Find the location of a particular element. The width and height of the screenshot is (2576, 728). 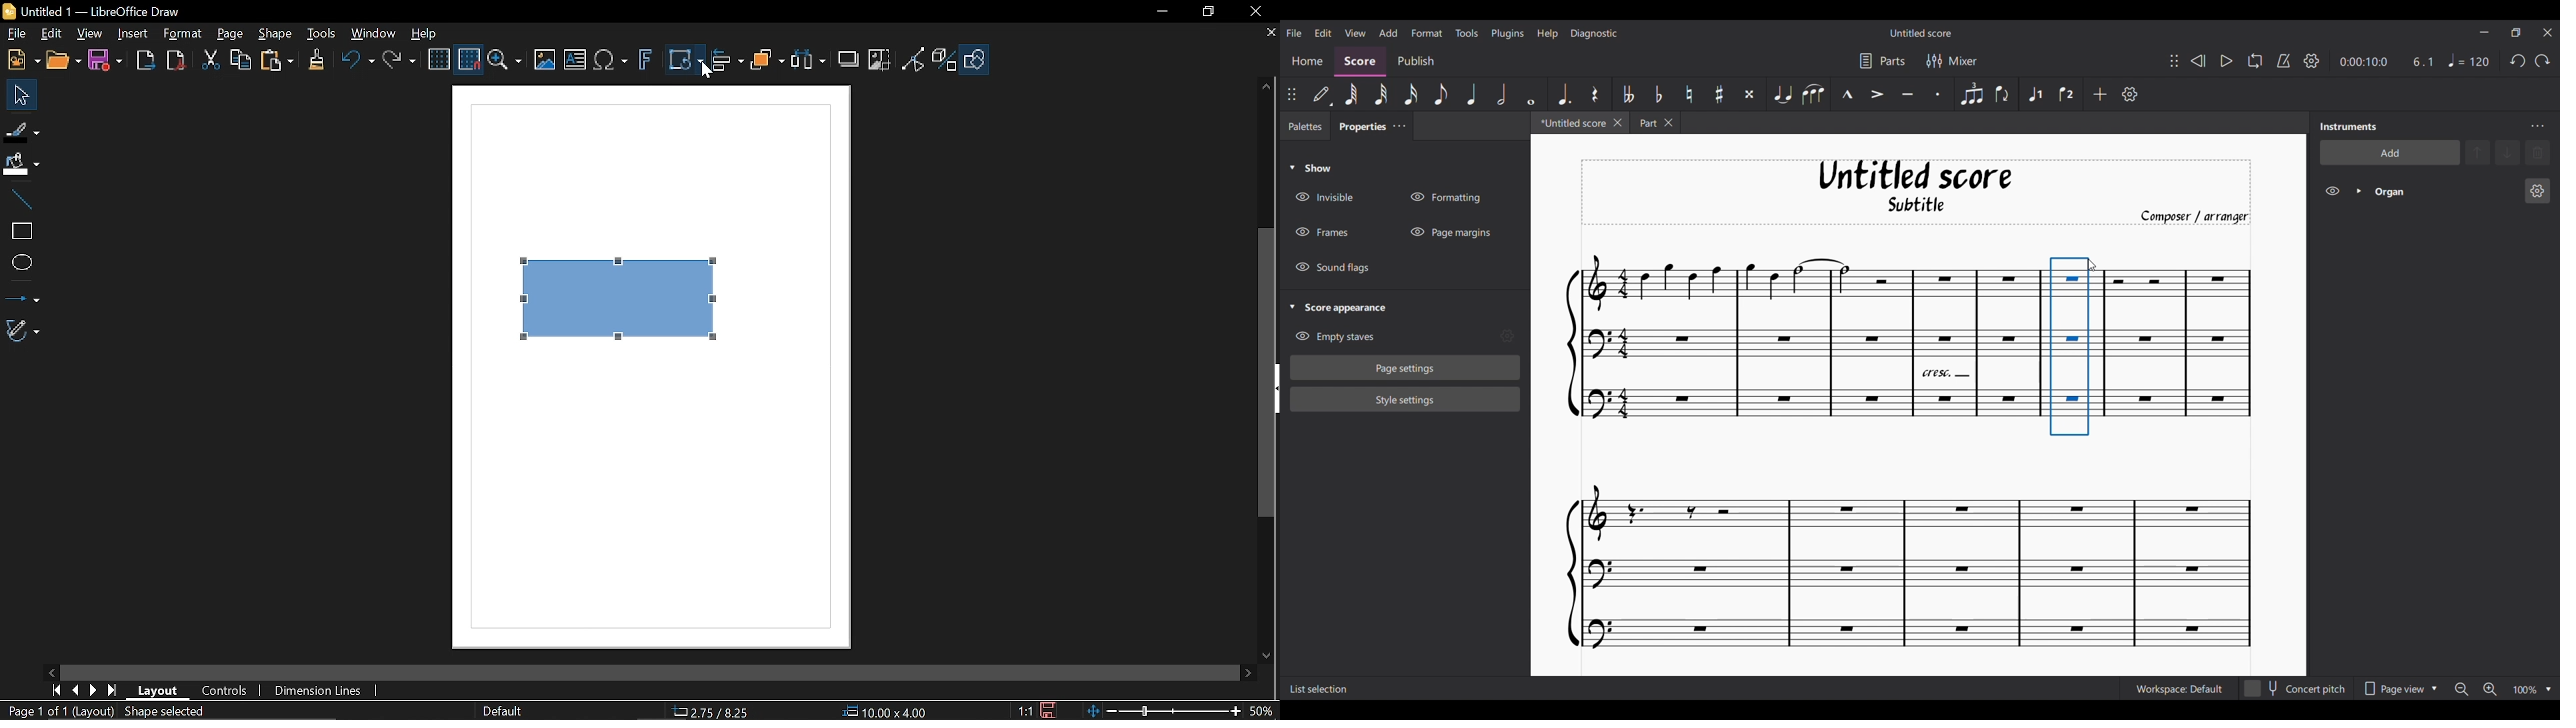

Page 1 of 1 (Layout) is located at coordinates (60, 712).